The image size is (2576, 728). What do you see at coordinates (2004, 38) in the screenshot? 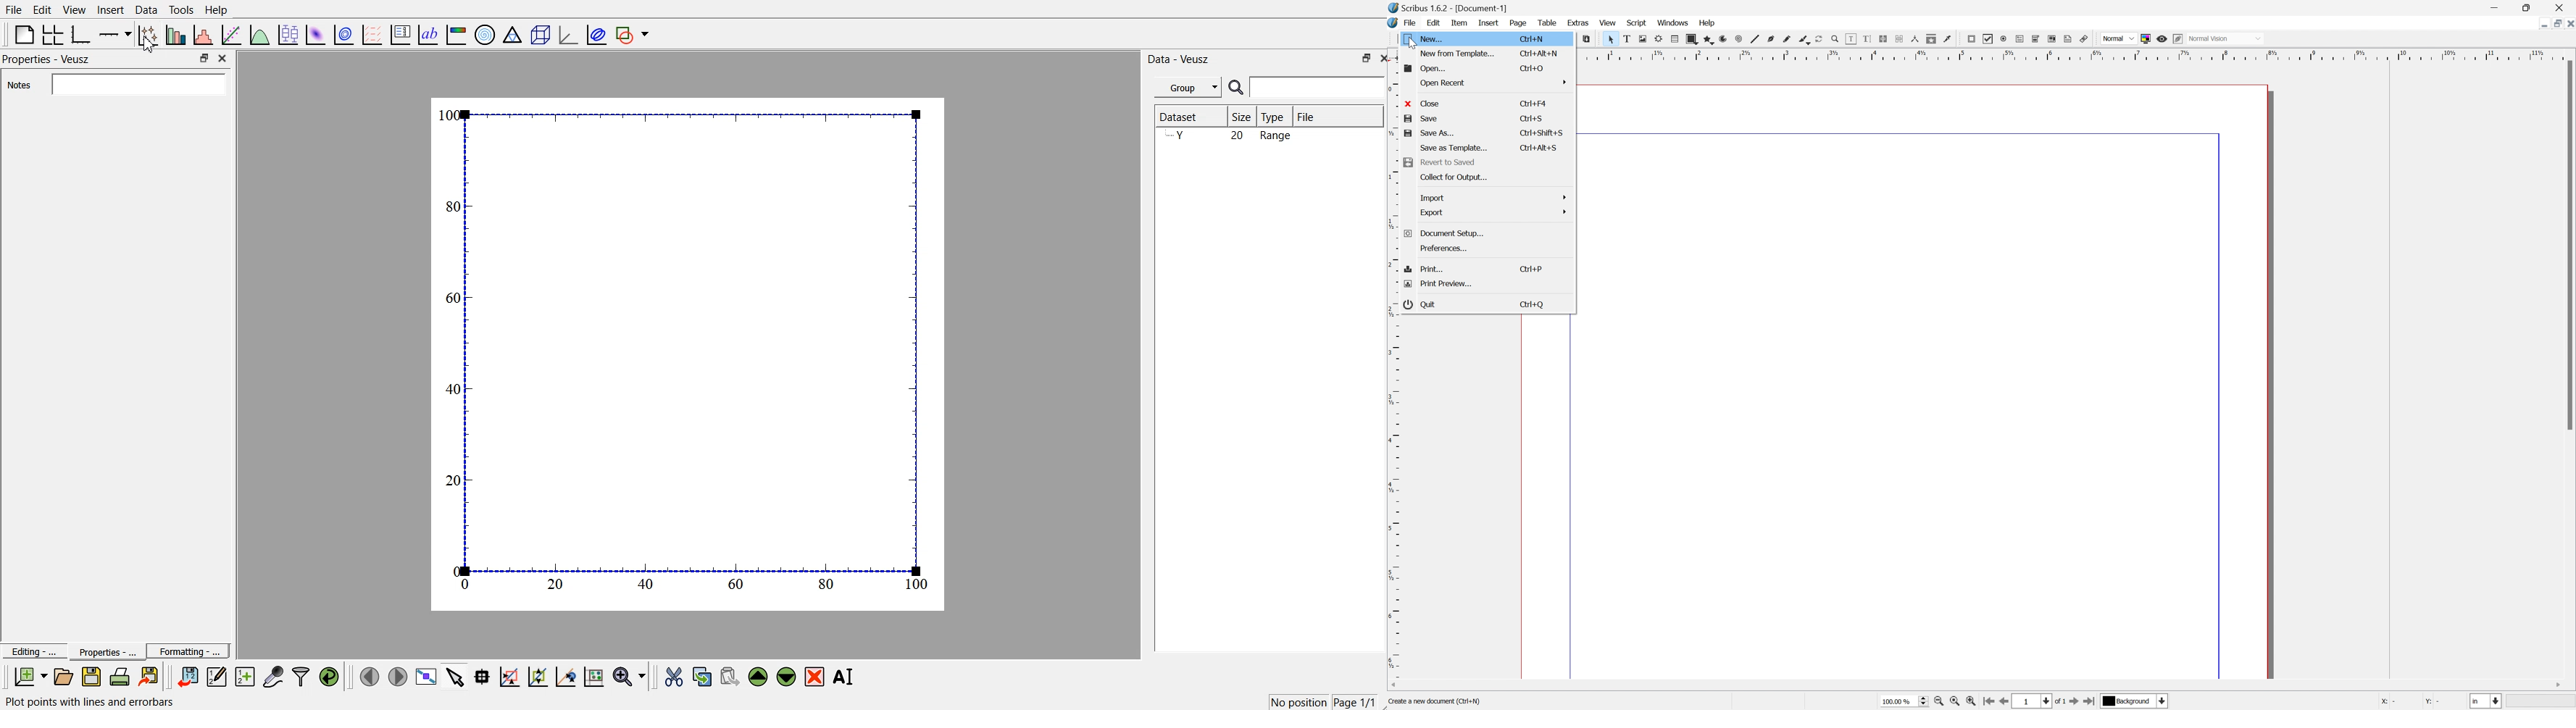
I see `pdf radio button` at bounding box center [2004, 38].